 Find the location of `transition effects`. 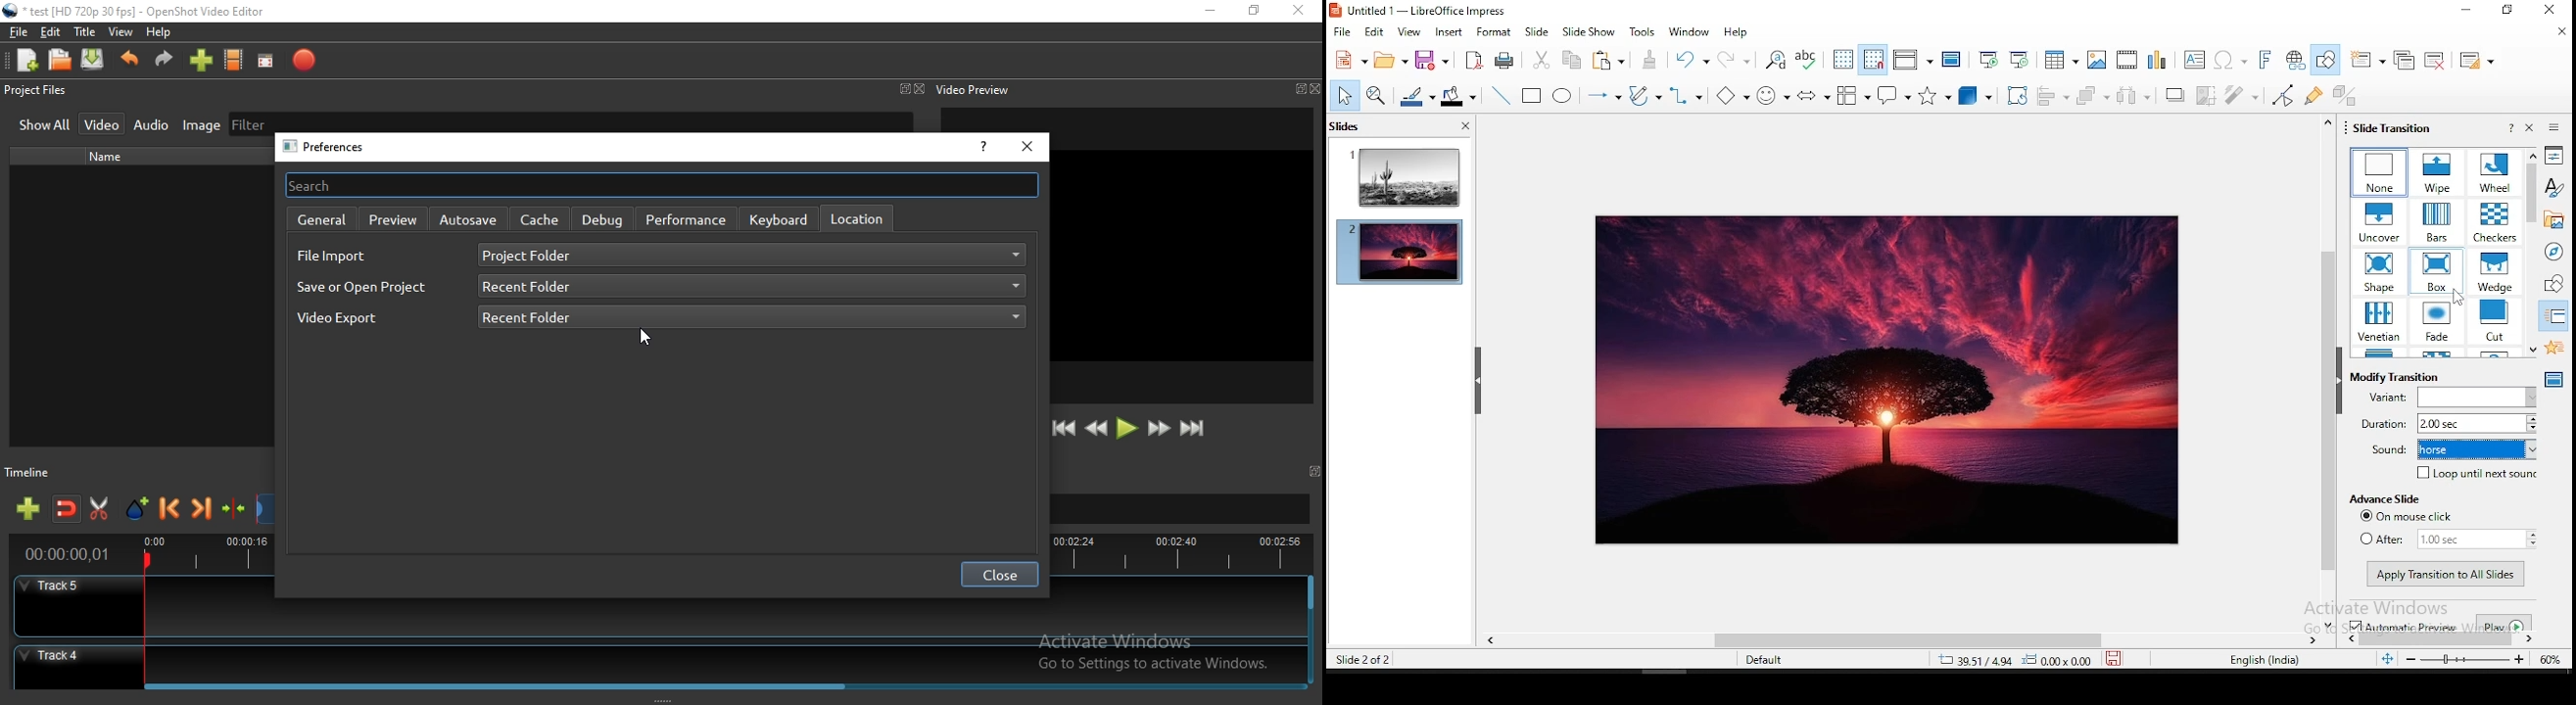

transition effects is located at coordinates (2493, 222).